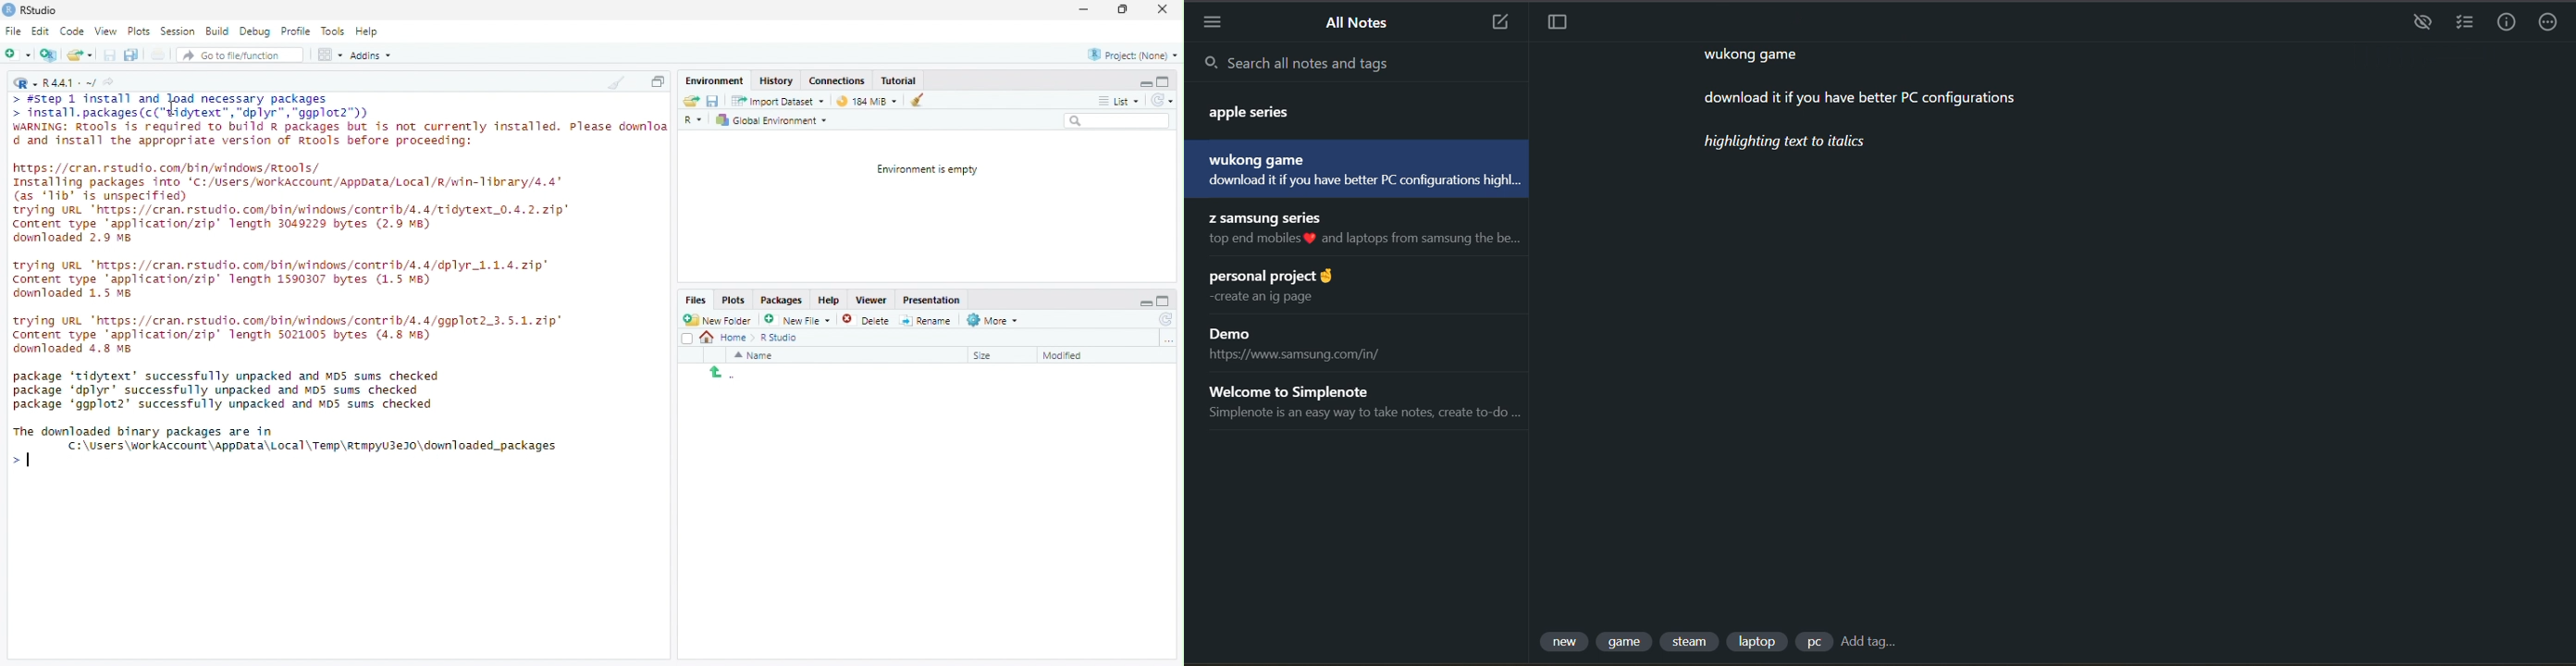 The width and height of the screenshot is (2576, 672). I want to click on Plots, so click(734, 301).